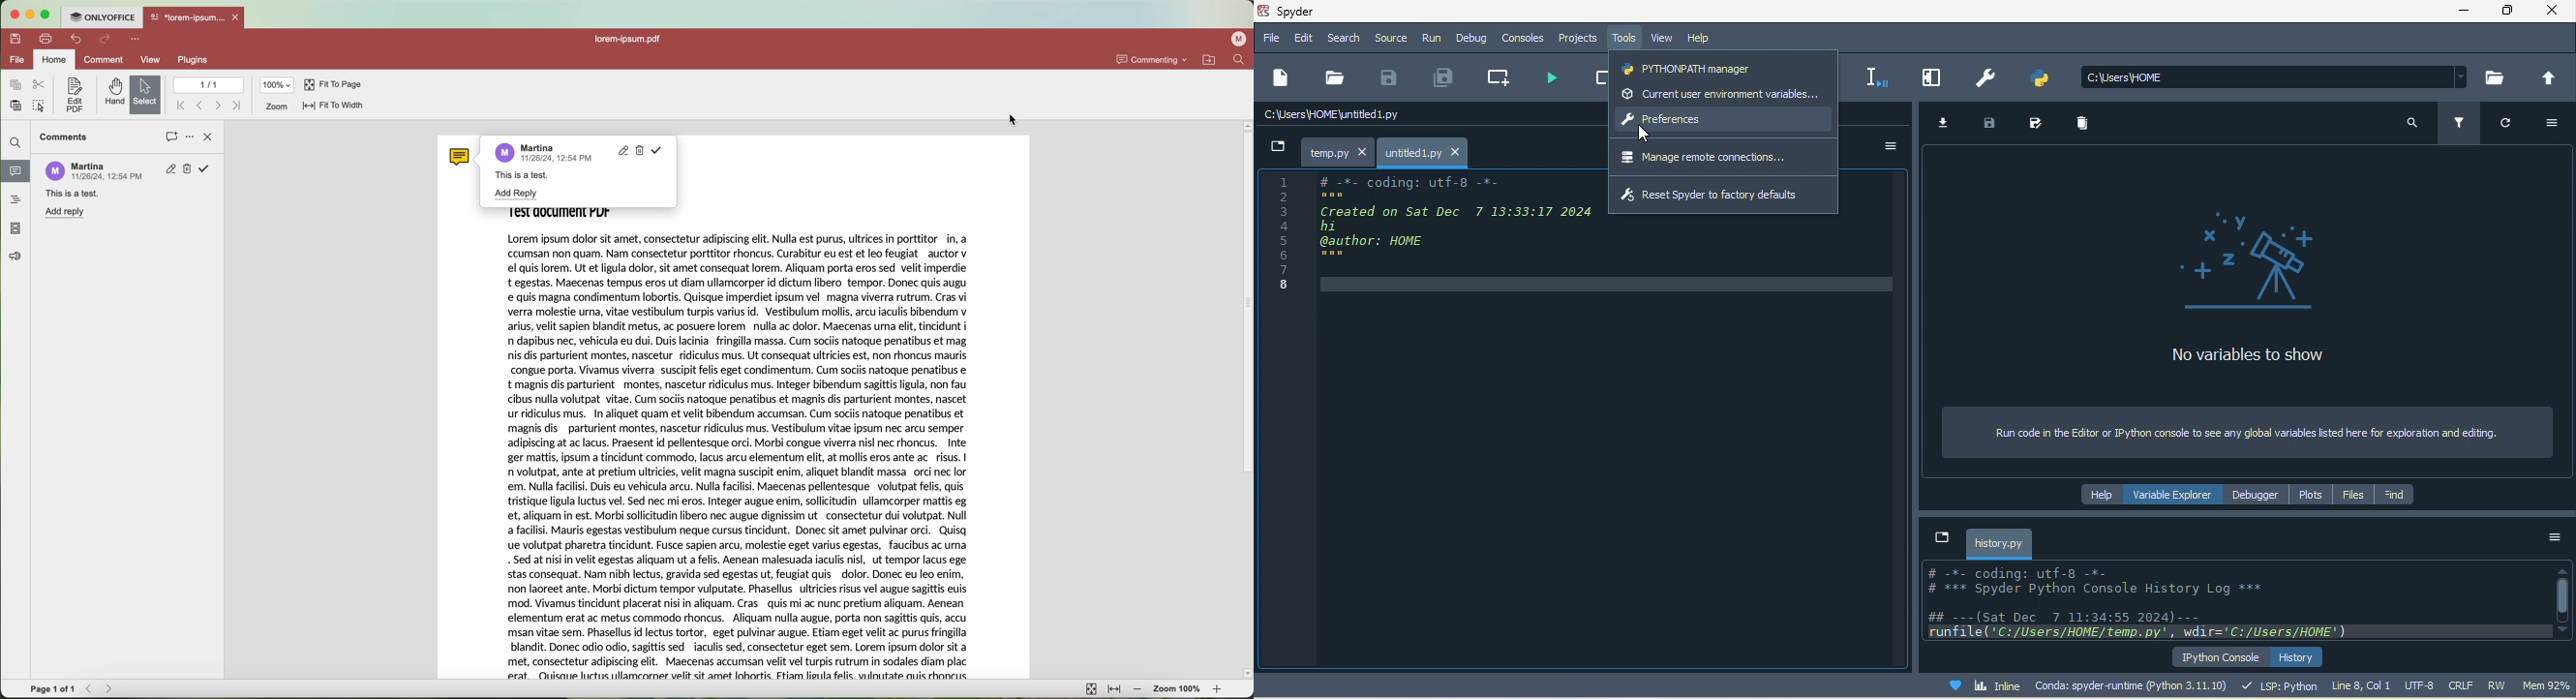 This screenshot has height=700, width=2576. What do you see at coordinates (2499, 77) in the screenshot?
I see `browse` at bounding box center [2499, 77].